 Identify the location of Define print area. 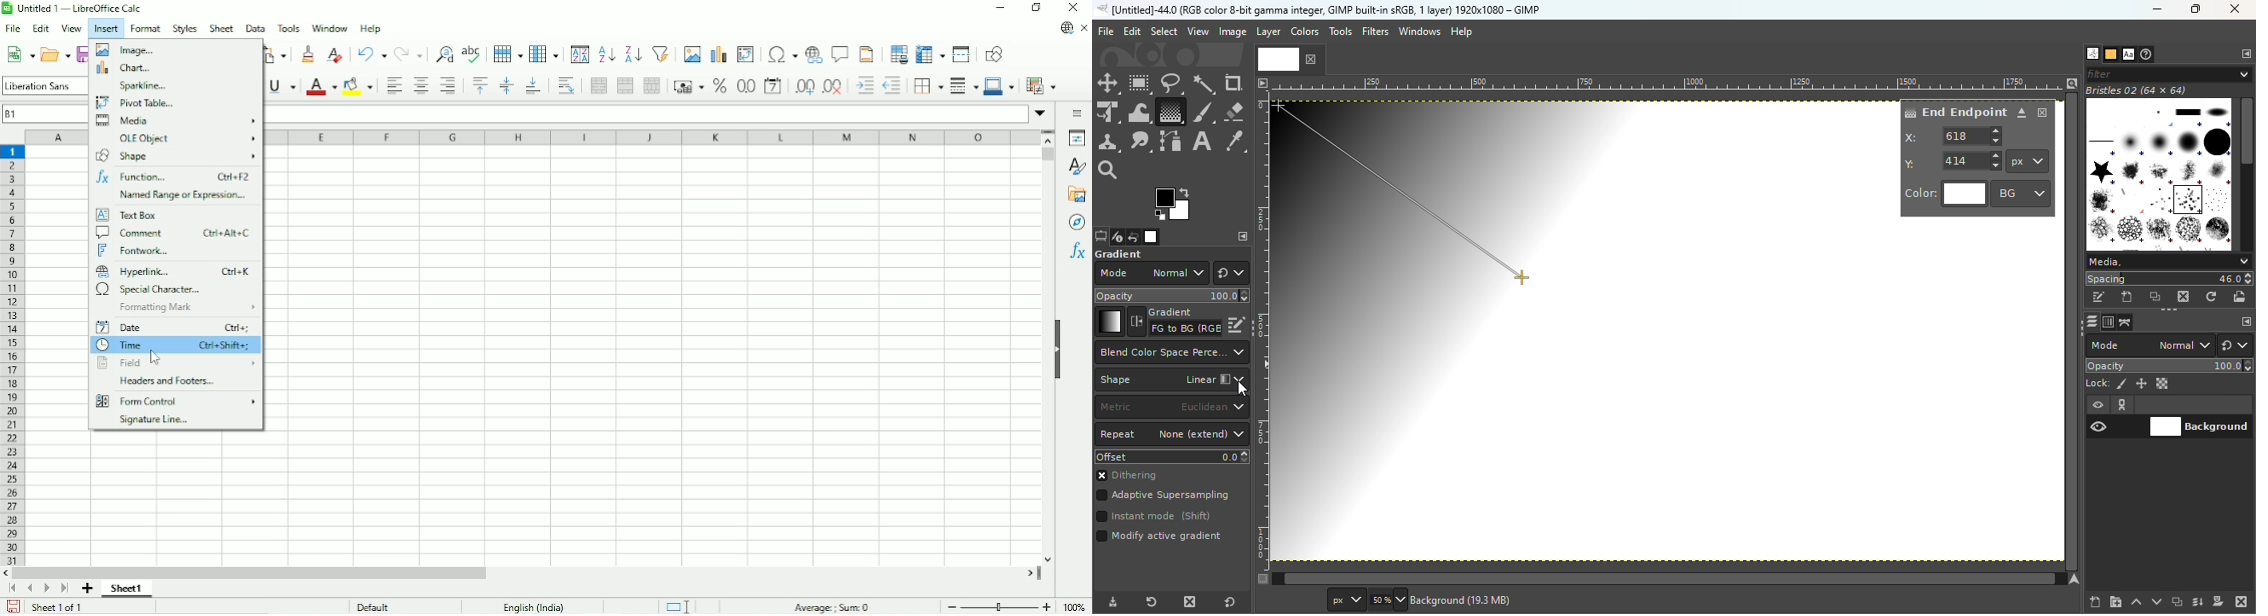
(897, 53).